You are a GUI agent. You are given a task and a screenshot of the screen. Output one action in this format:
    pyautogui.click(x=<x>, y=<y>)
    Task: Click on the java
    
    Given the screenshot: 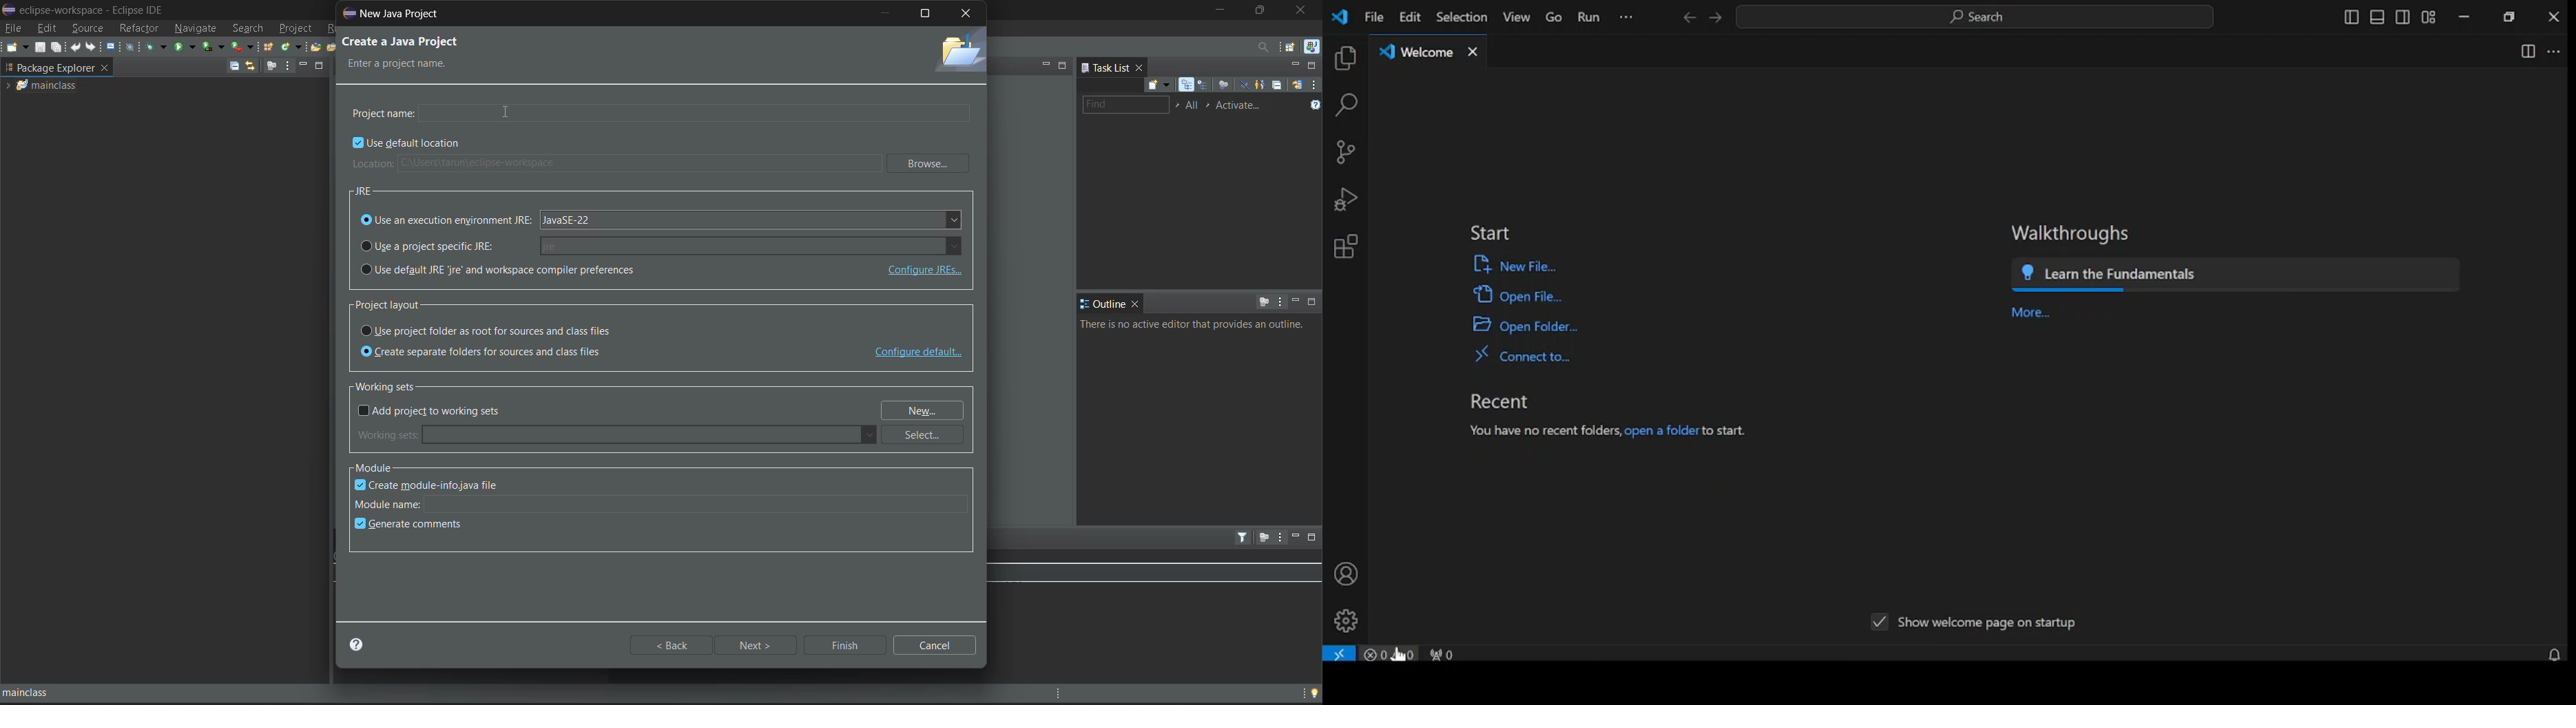 What is the action you would take?
    pyautogui.click(x=1311, y=47)
    